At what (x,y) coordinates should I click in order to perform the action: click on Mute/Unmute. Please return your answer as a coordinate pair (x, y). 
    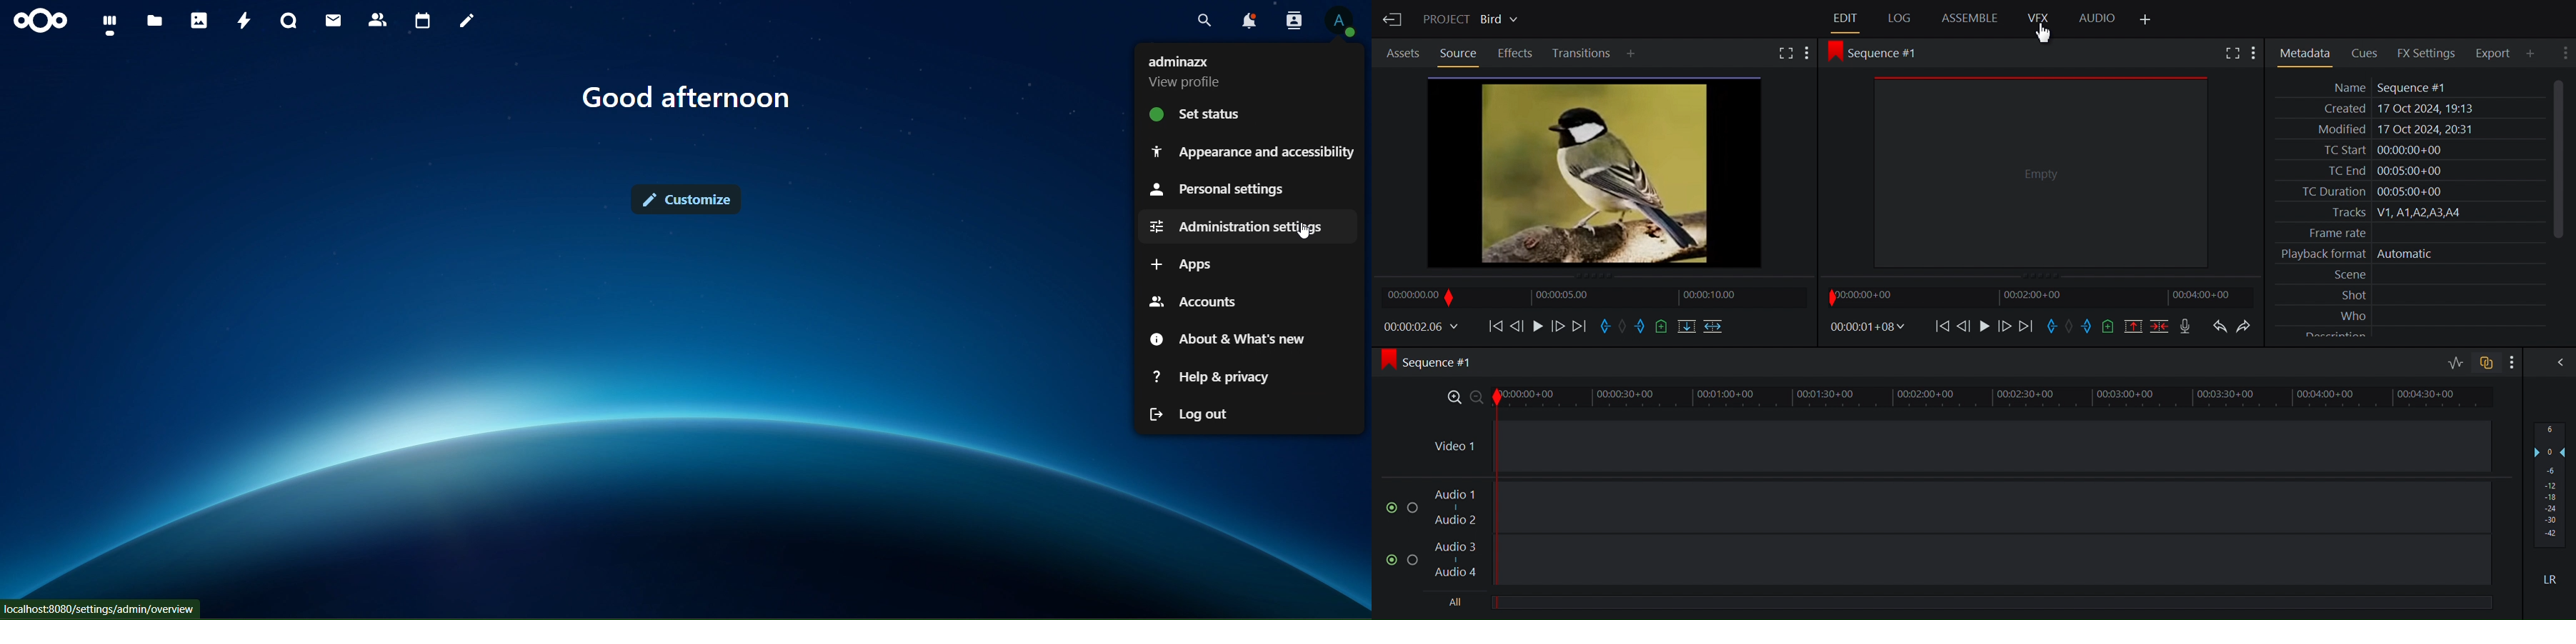
    Looking at the image, I should click on (1384, 506).